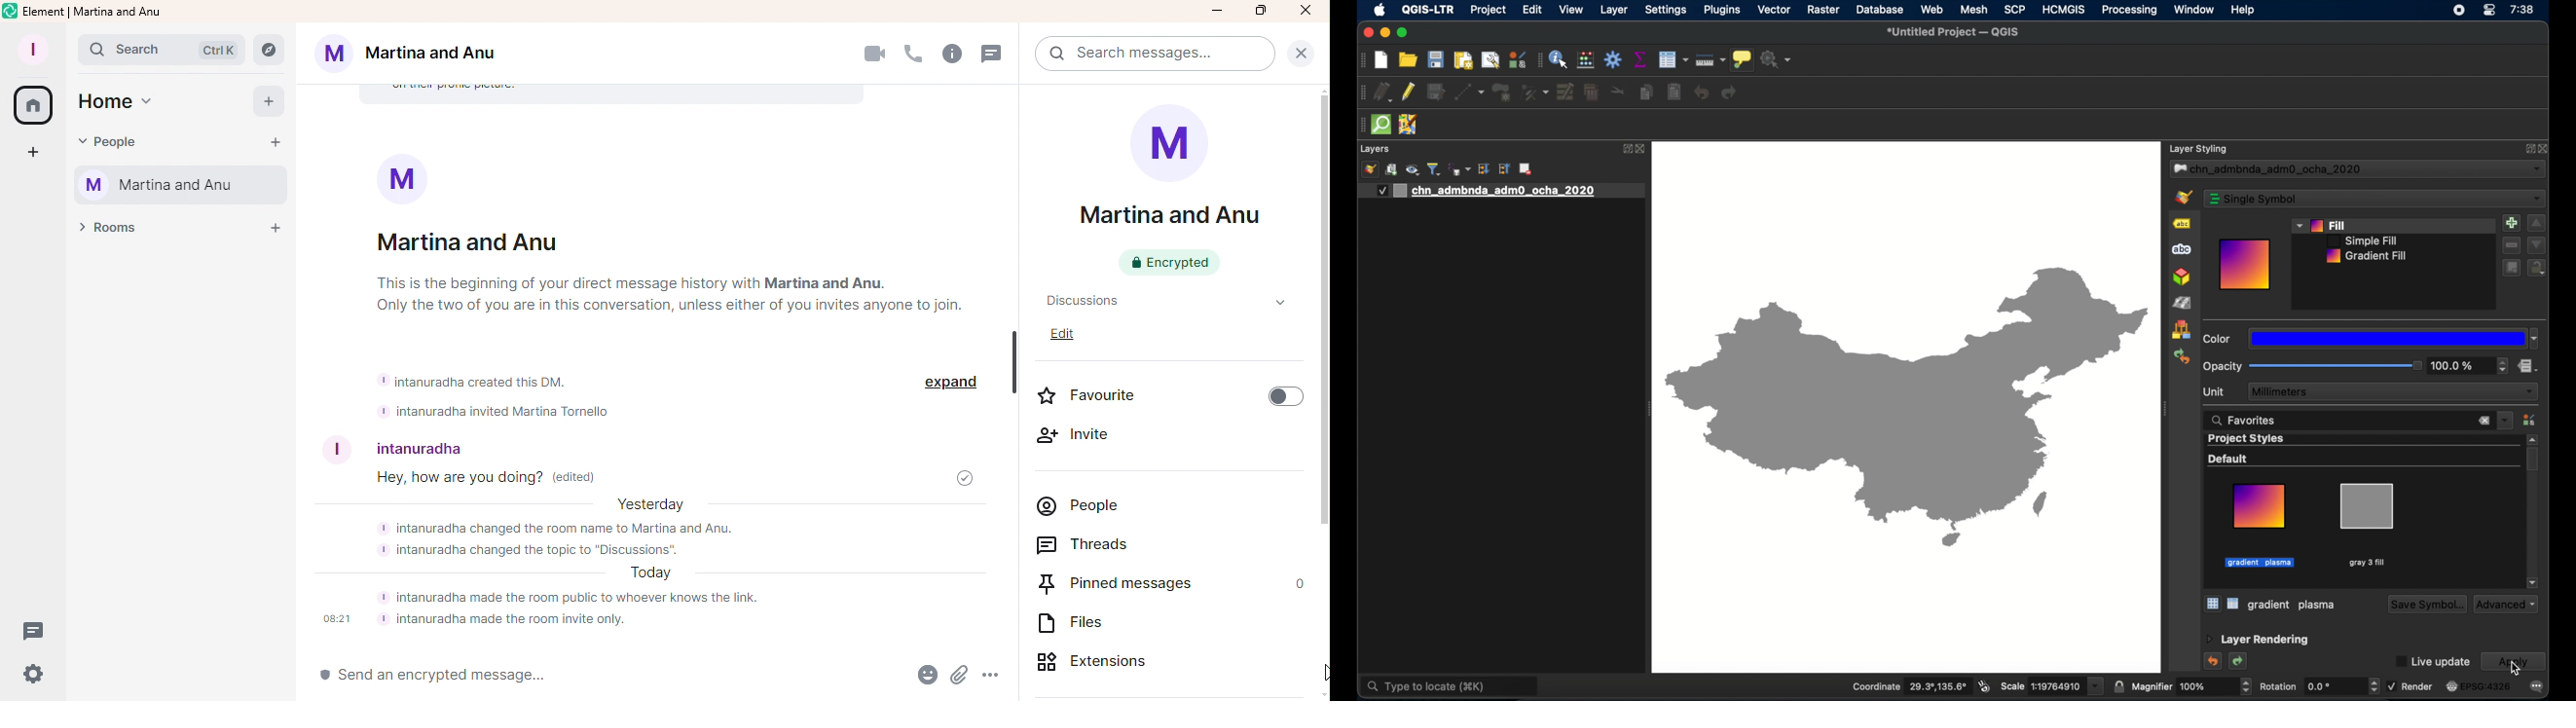  I want to click on vertex tool, so click(1534, 93).